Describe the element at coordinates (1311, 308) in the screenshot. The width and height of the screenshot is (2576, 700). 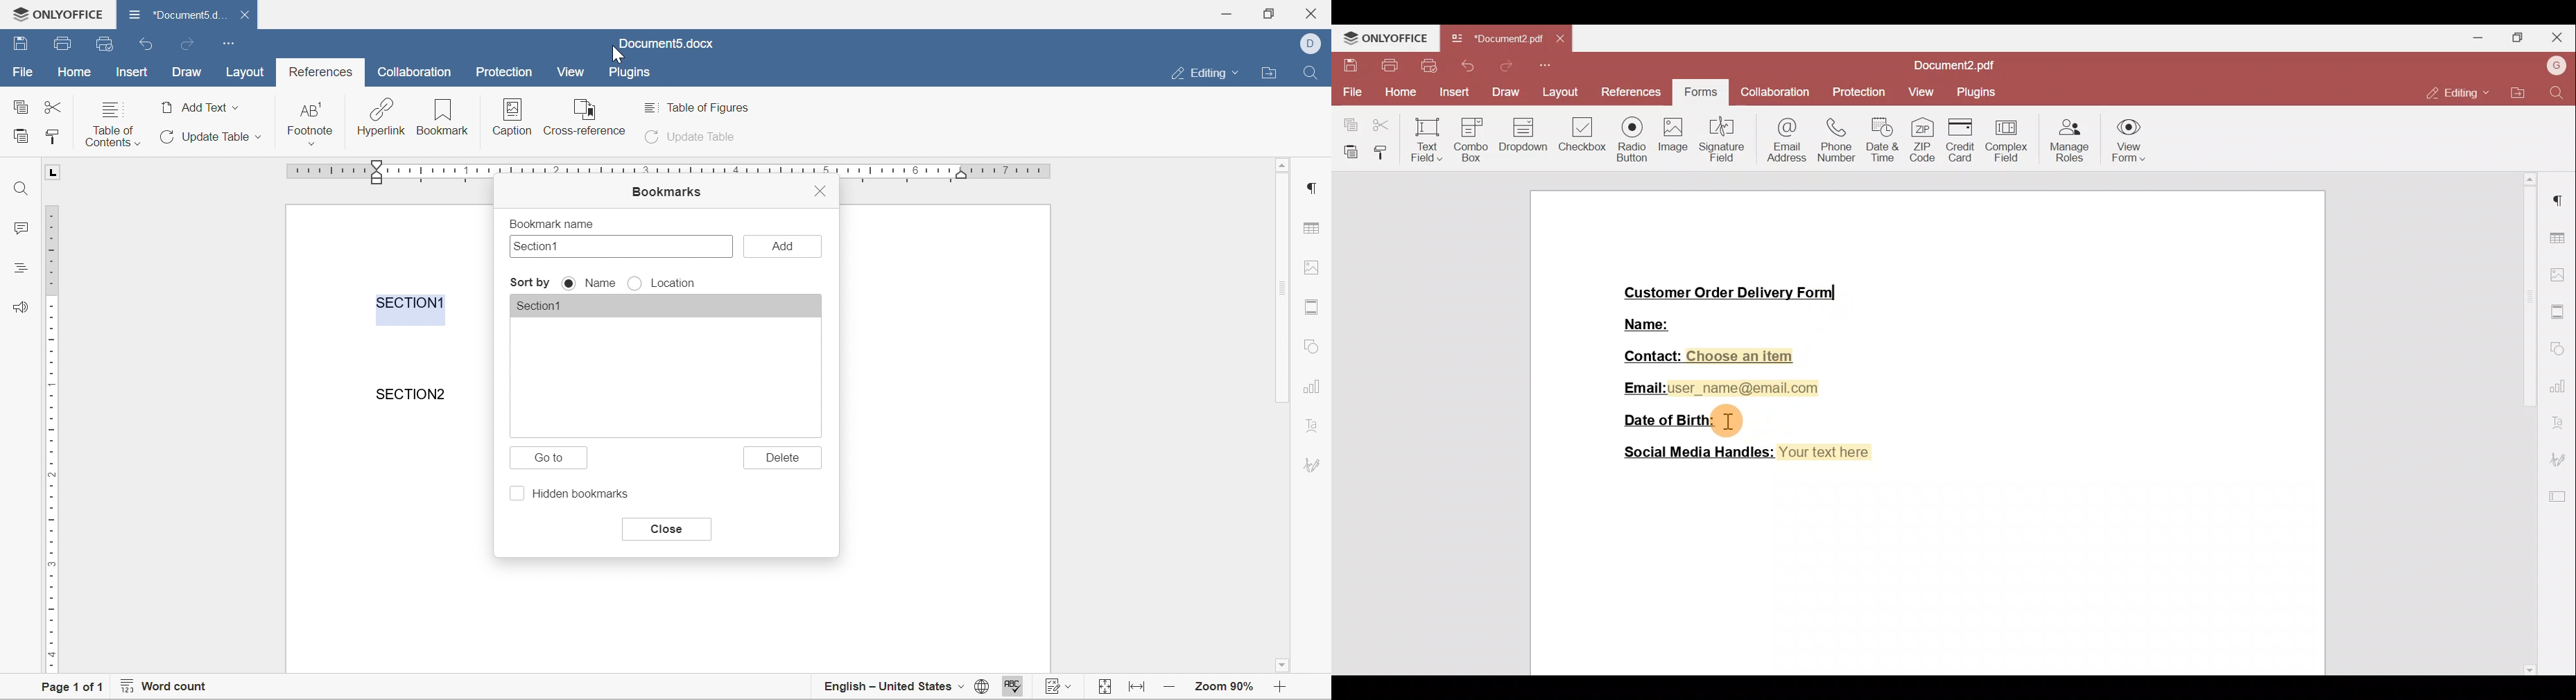
I see `header & footer settings` at that location.